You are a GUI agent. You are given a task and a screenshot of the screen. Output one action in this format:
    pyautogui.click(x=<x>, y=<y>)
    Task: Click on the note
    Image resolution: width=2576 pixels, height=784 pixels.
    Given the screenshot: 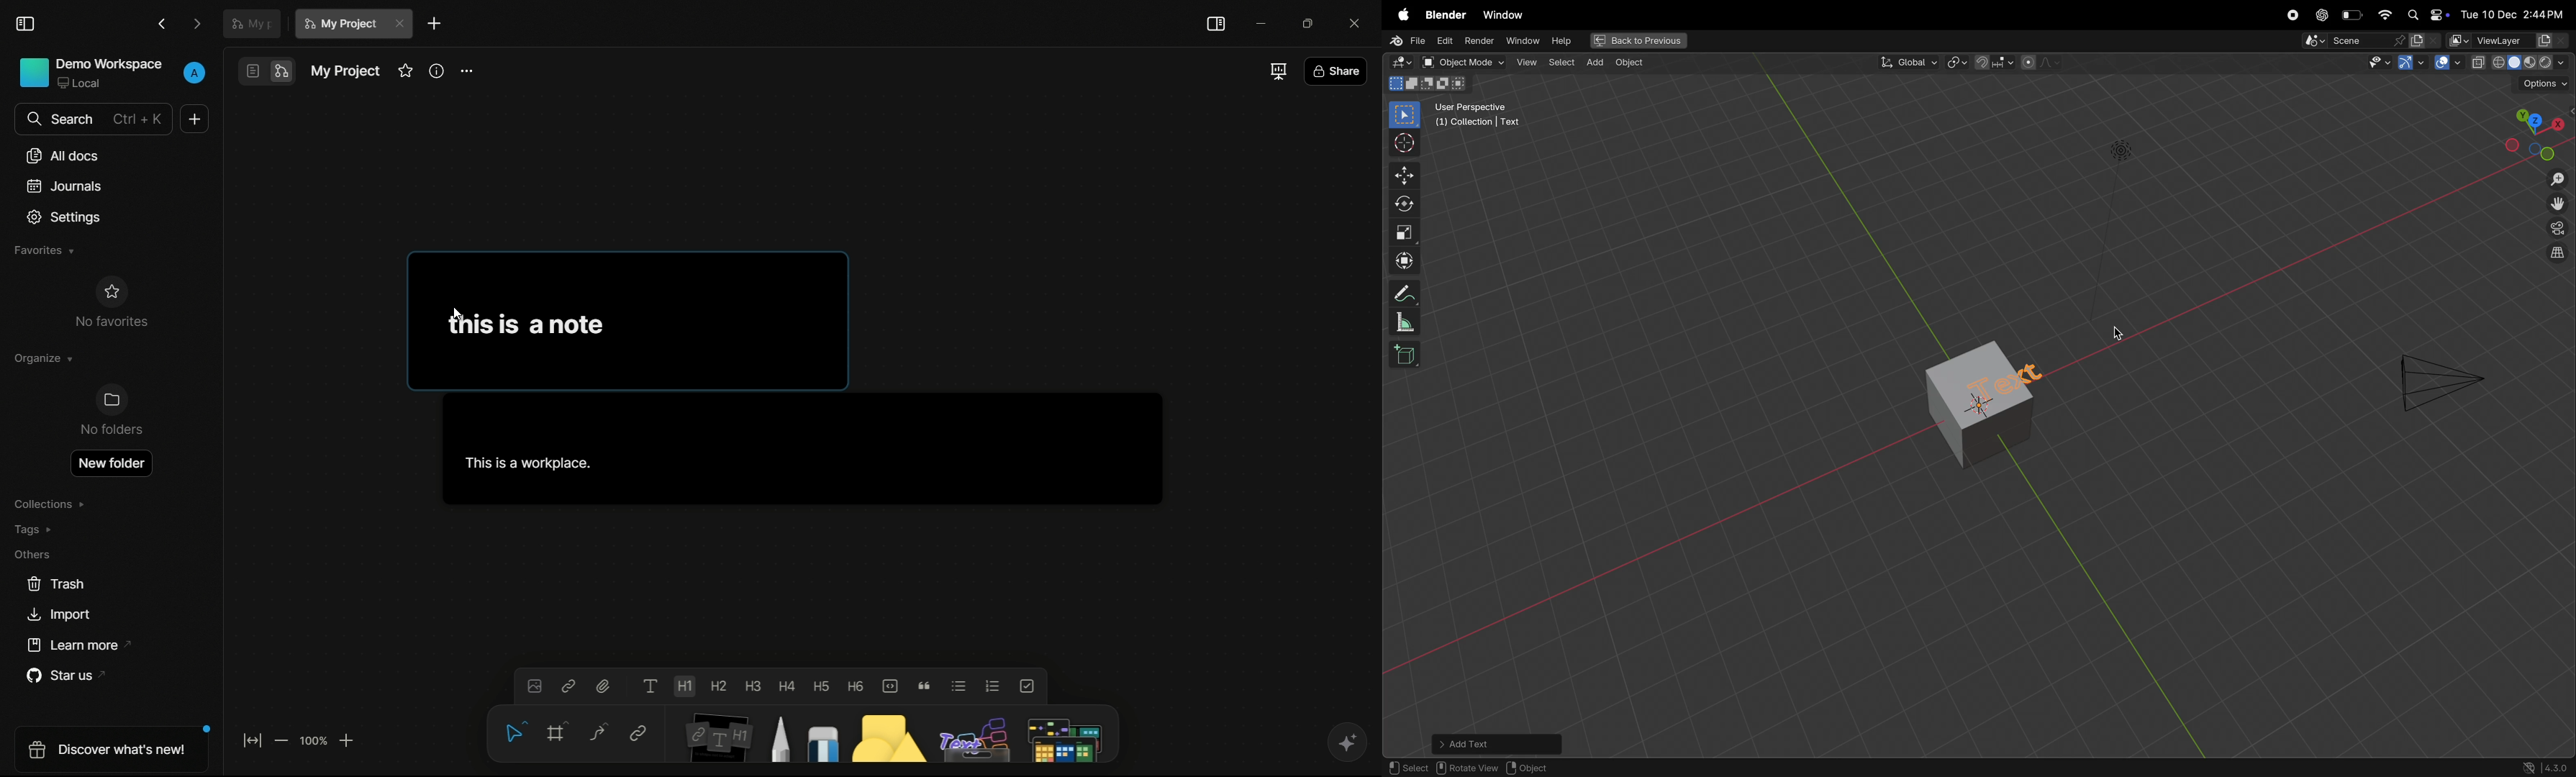 What is the action you would take?
    pyautogui.click(x=714, y=735)
    